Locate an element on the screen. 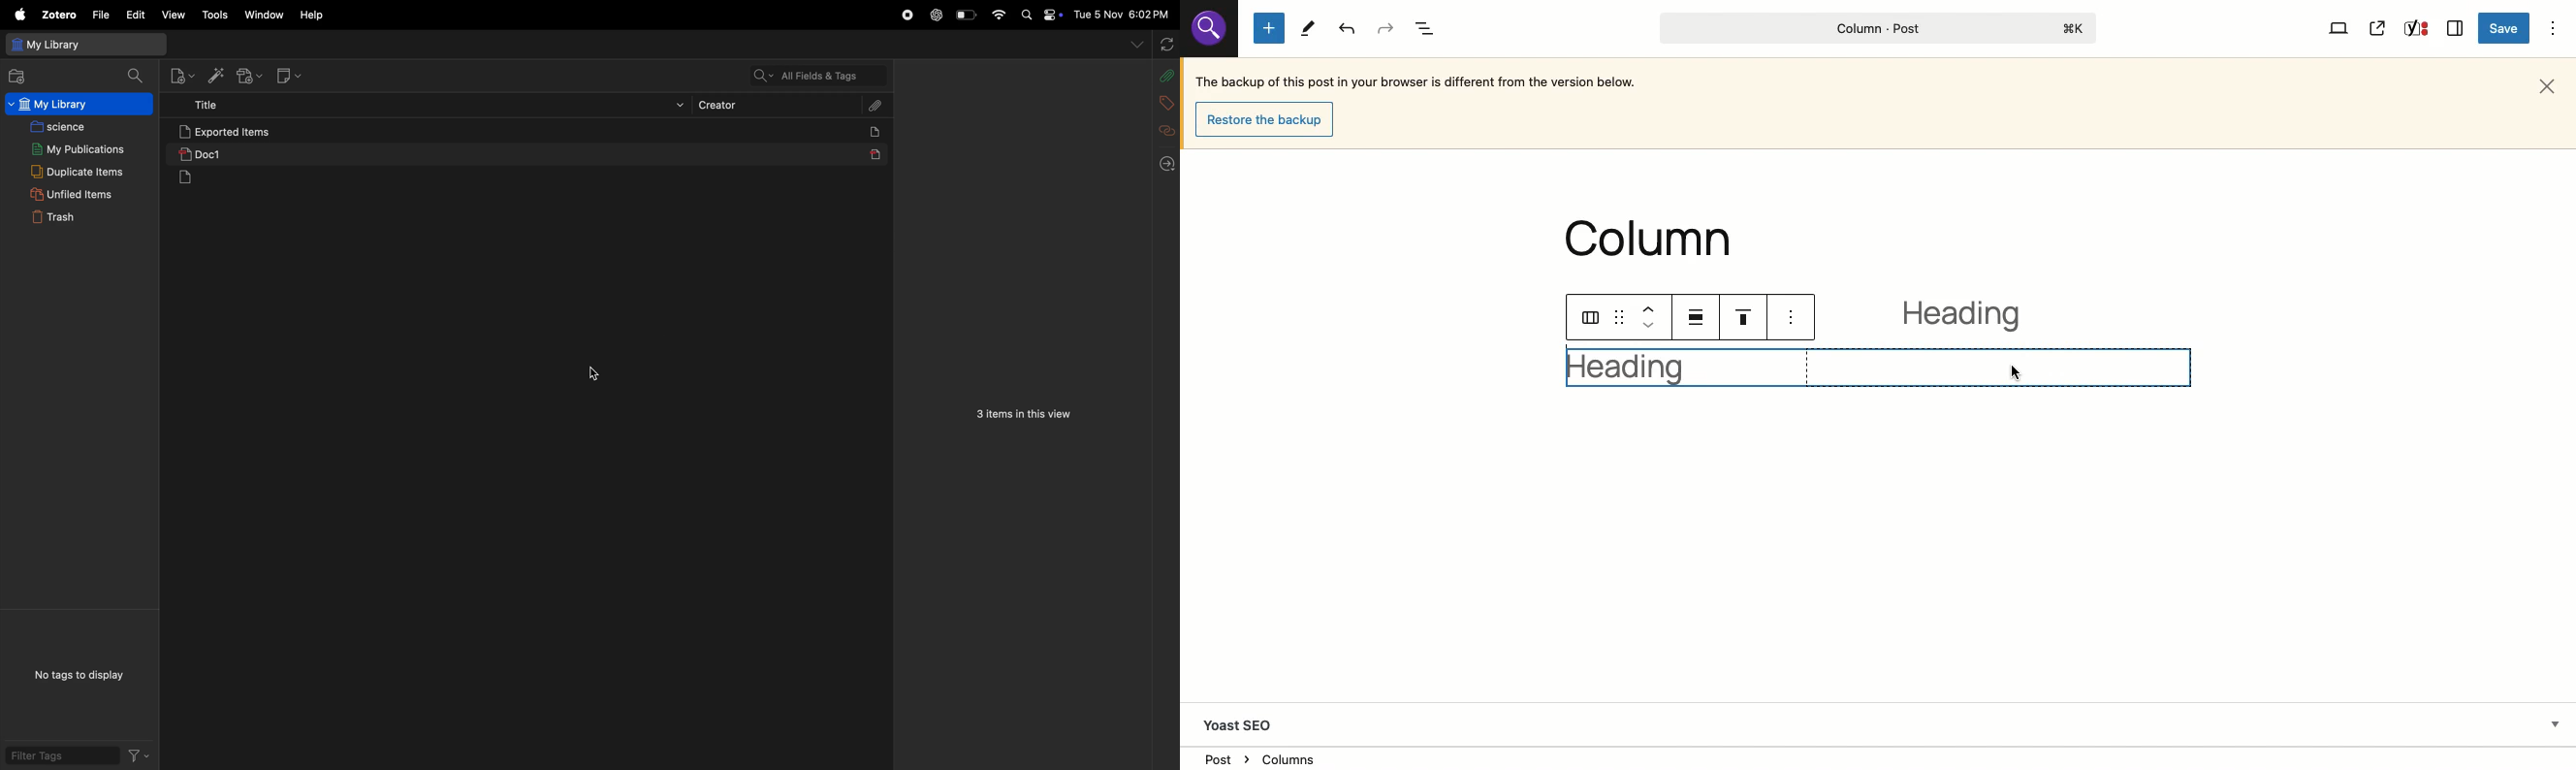 This screenshot has width=2576, height=784. The backup of this post in your browser is different from the version below. is located at coordinates (1417, 84).